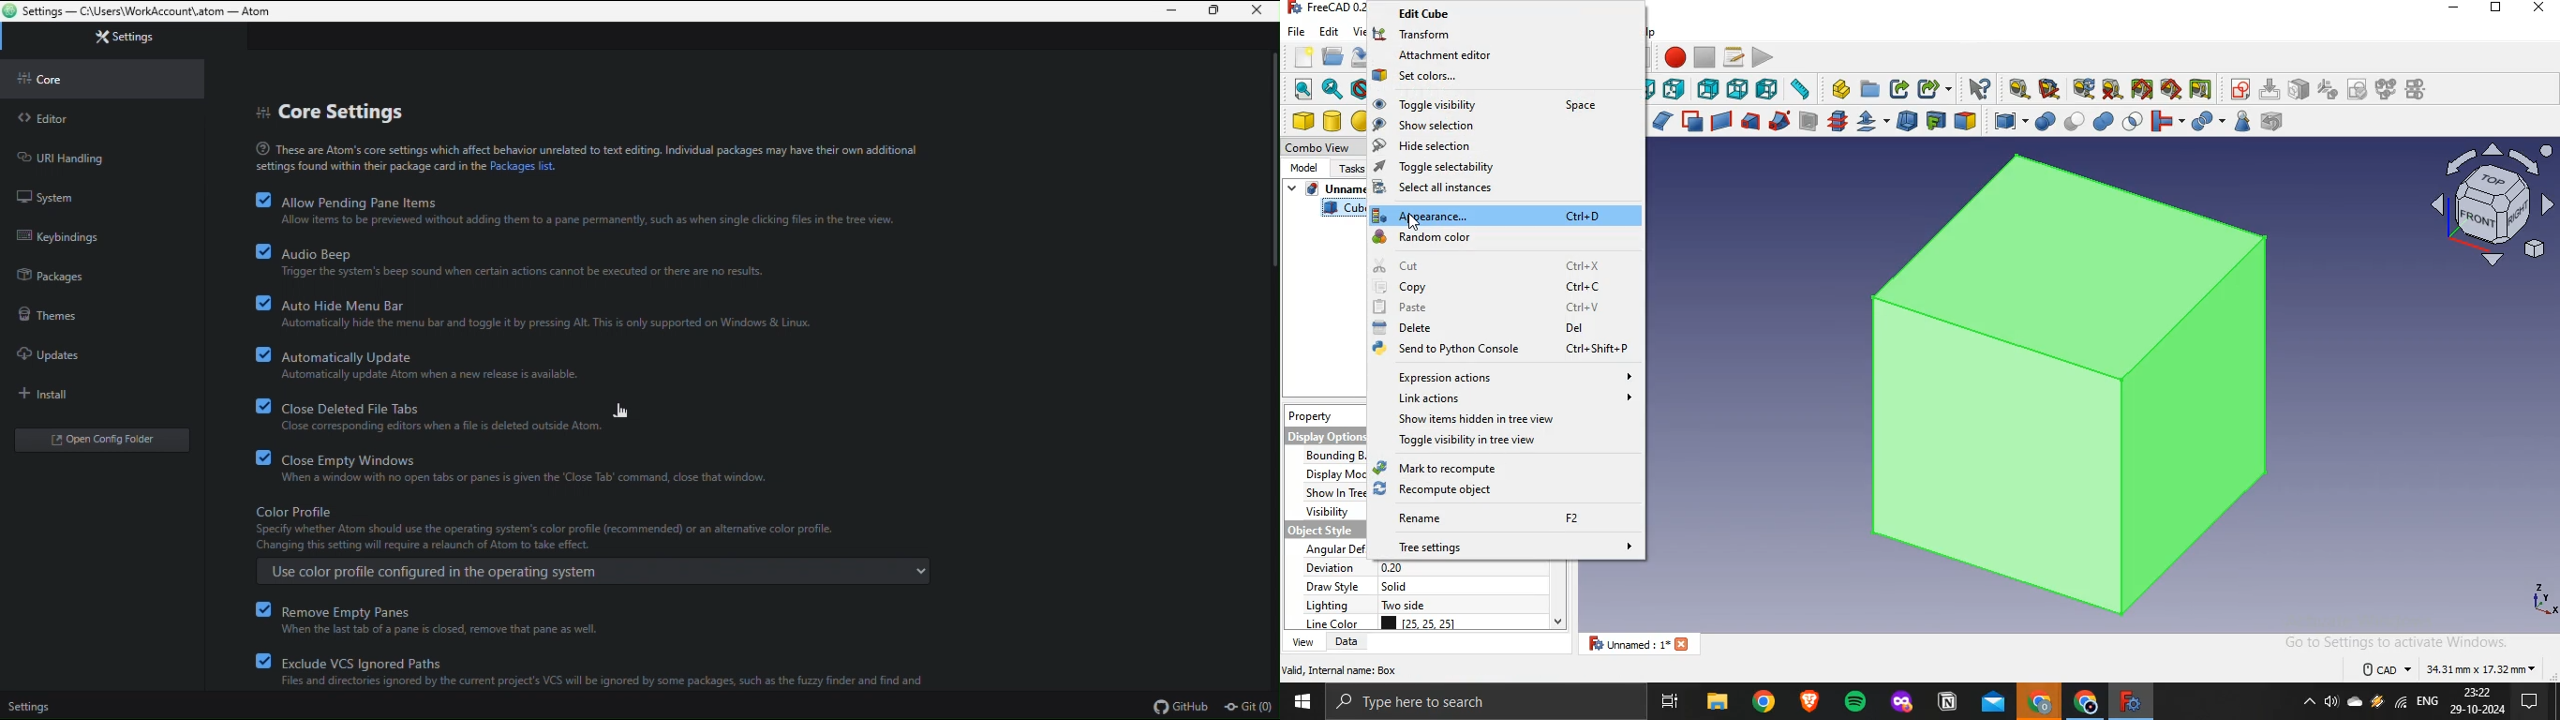 The image size is (2576, 728). What do you see at coordinates (596, 210) in the screenshot?
I see `allow pending pane items` at bounding box center [596, 210].